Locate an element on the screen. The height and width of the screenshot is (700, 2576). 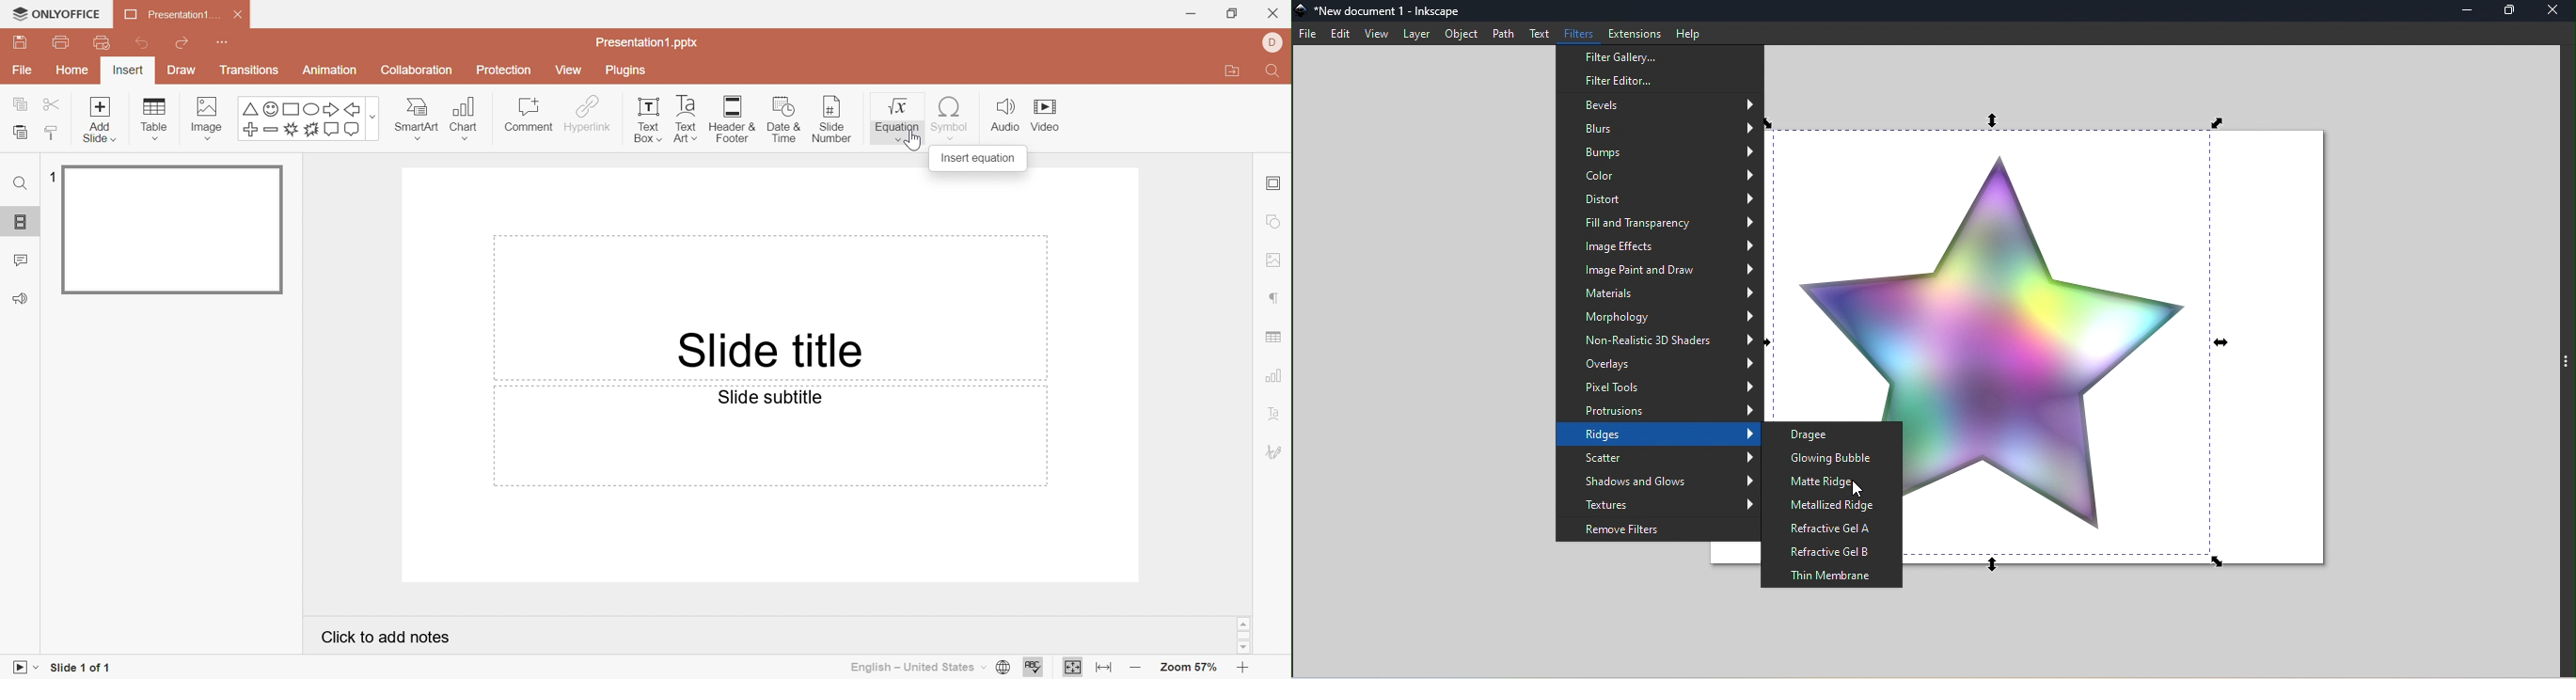
chart settings is located at coordinates (1273, 379).